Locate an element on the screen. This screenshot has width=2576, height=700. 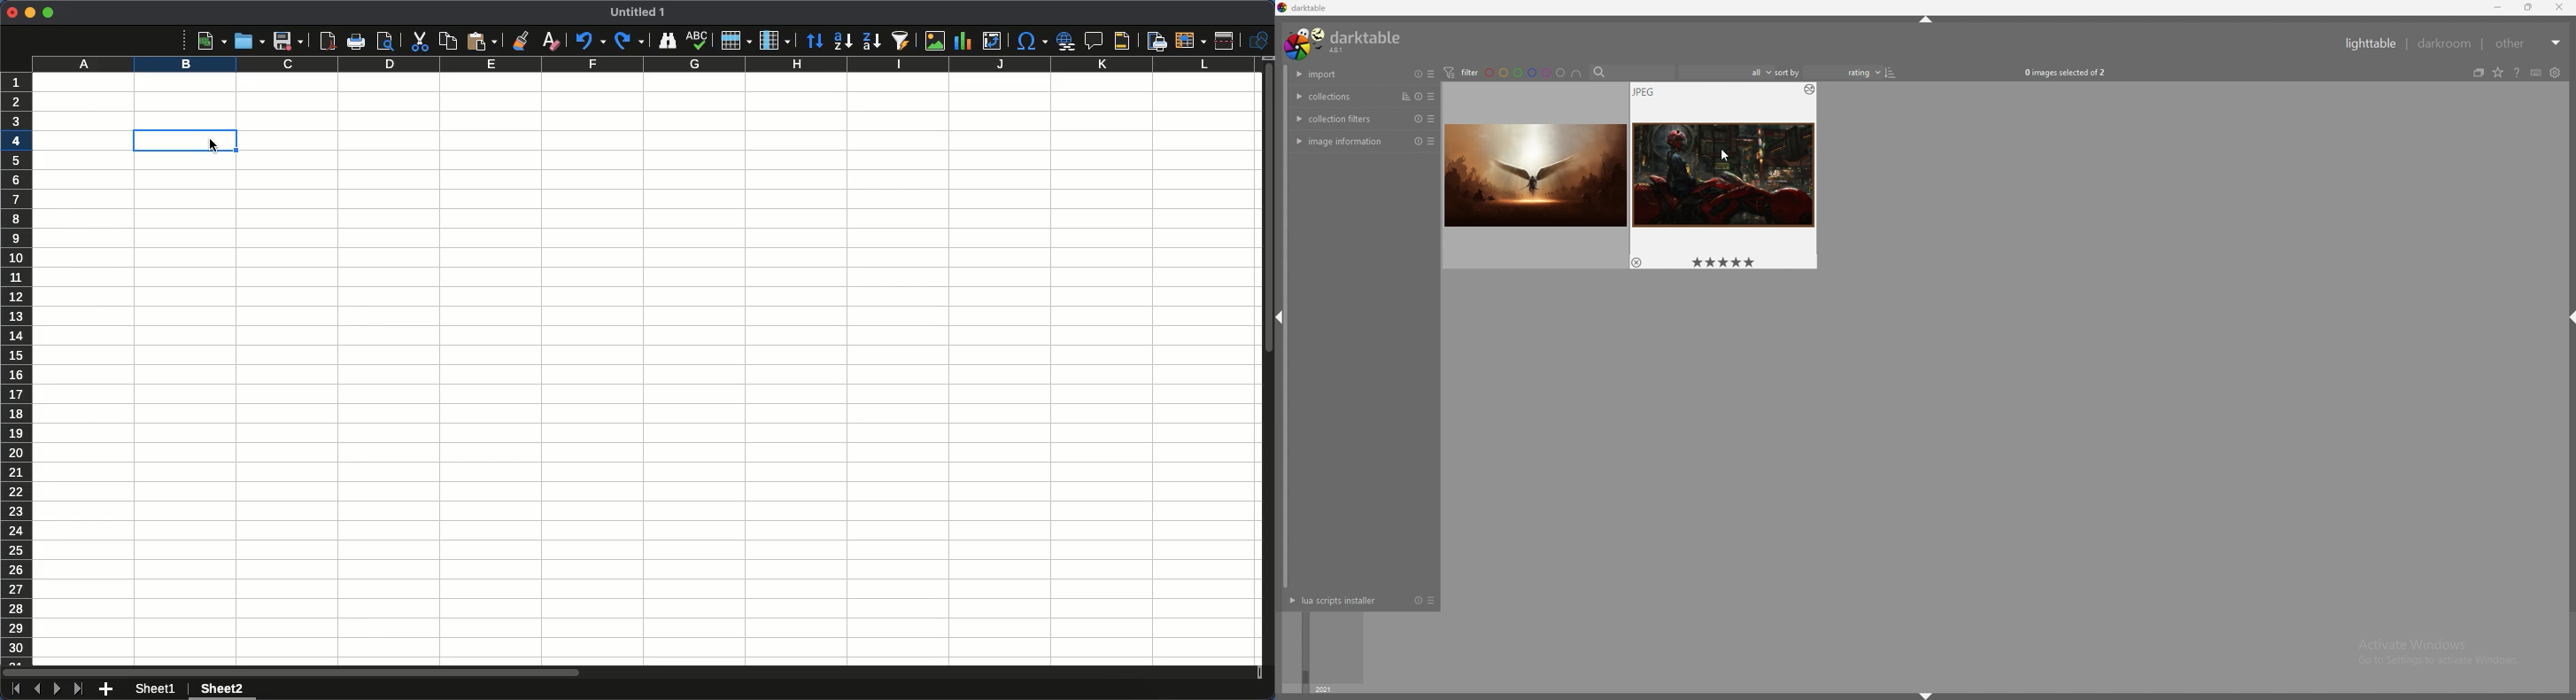
collections is located at coordinates (1339, 96).